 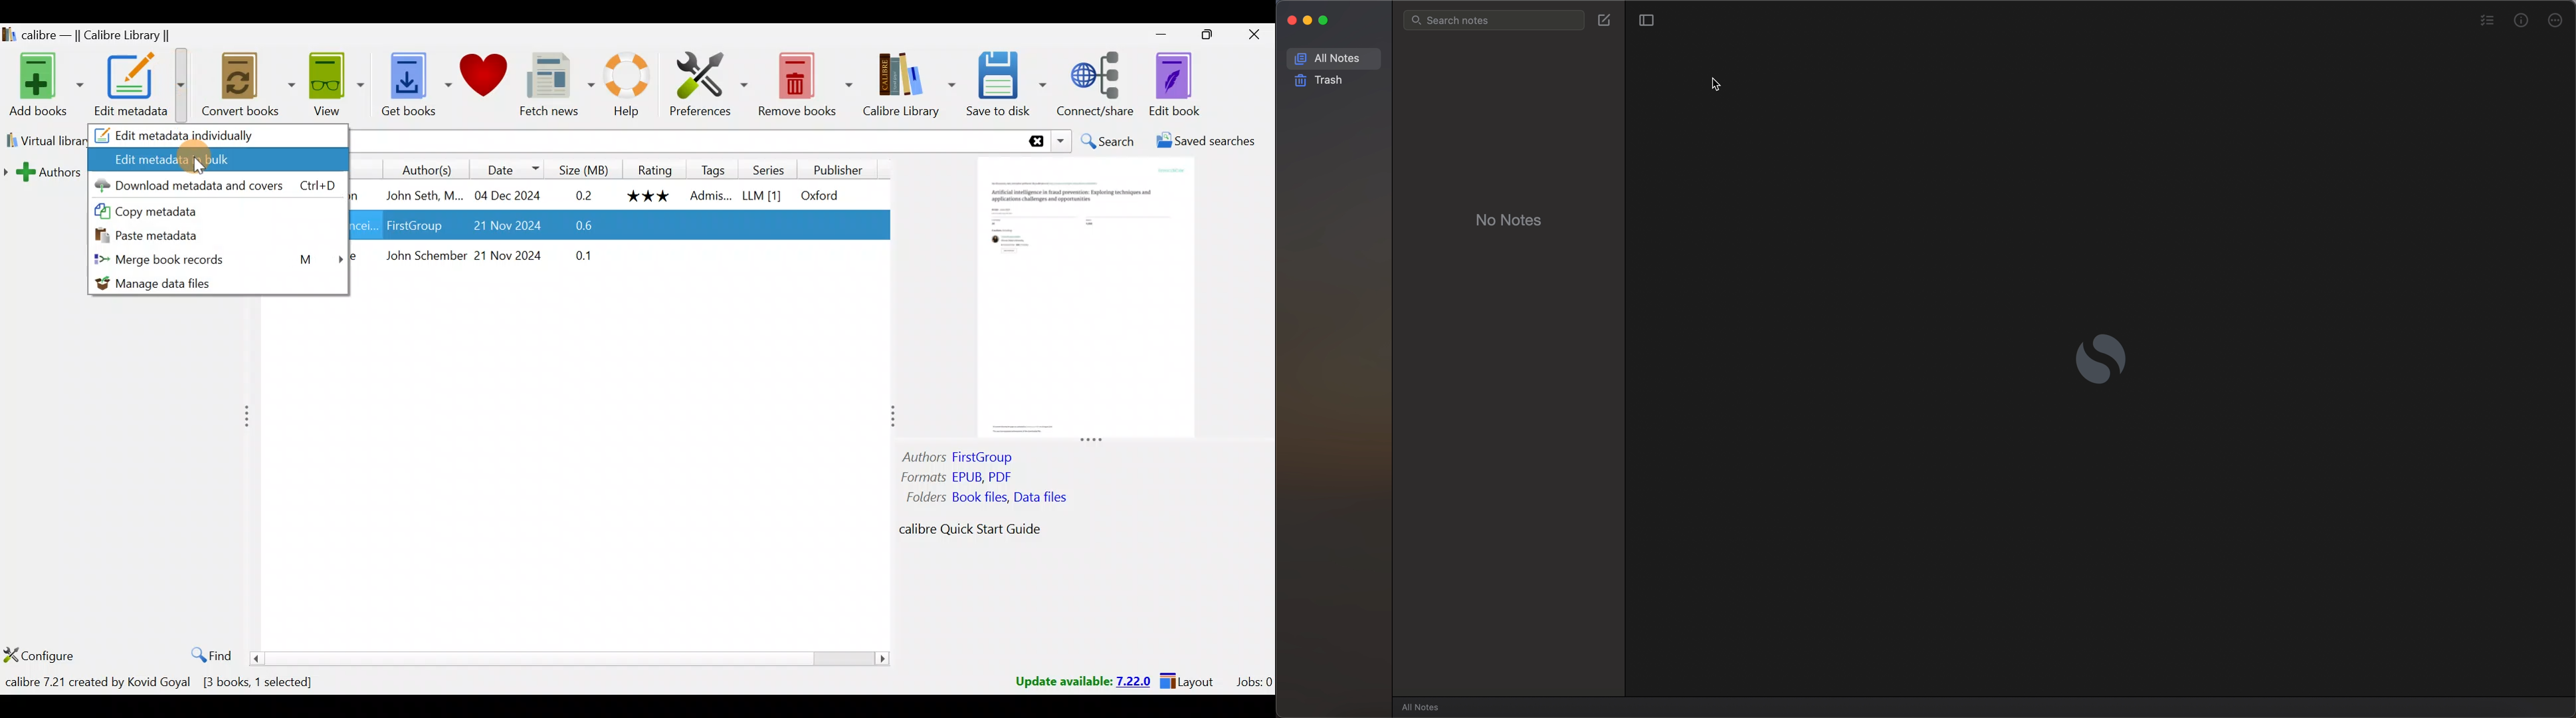 I want to click on trash, so click(x=1321, y=81).